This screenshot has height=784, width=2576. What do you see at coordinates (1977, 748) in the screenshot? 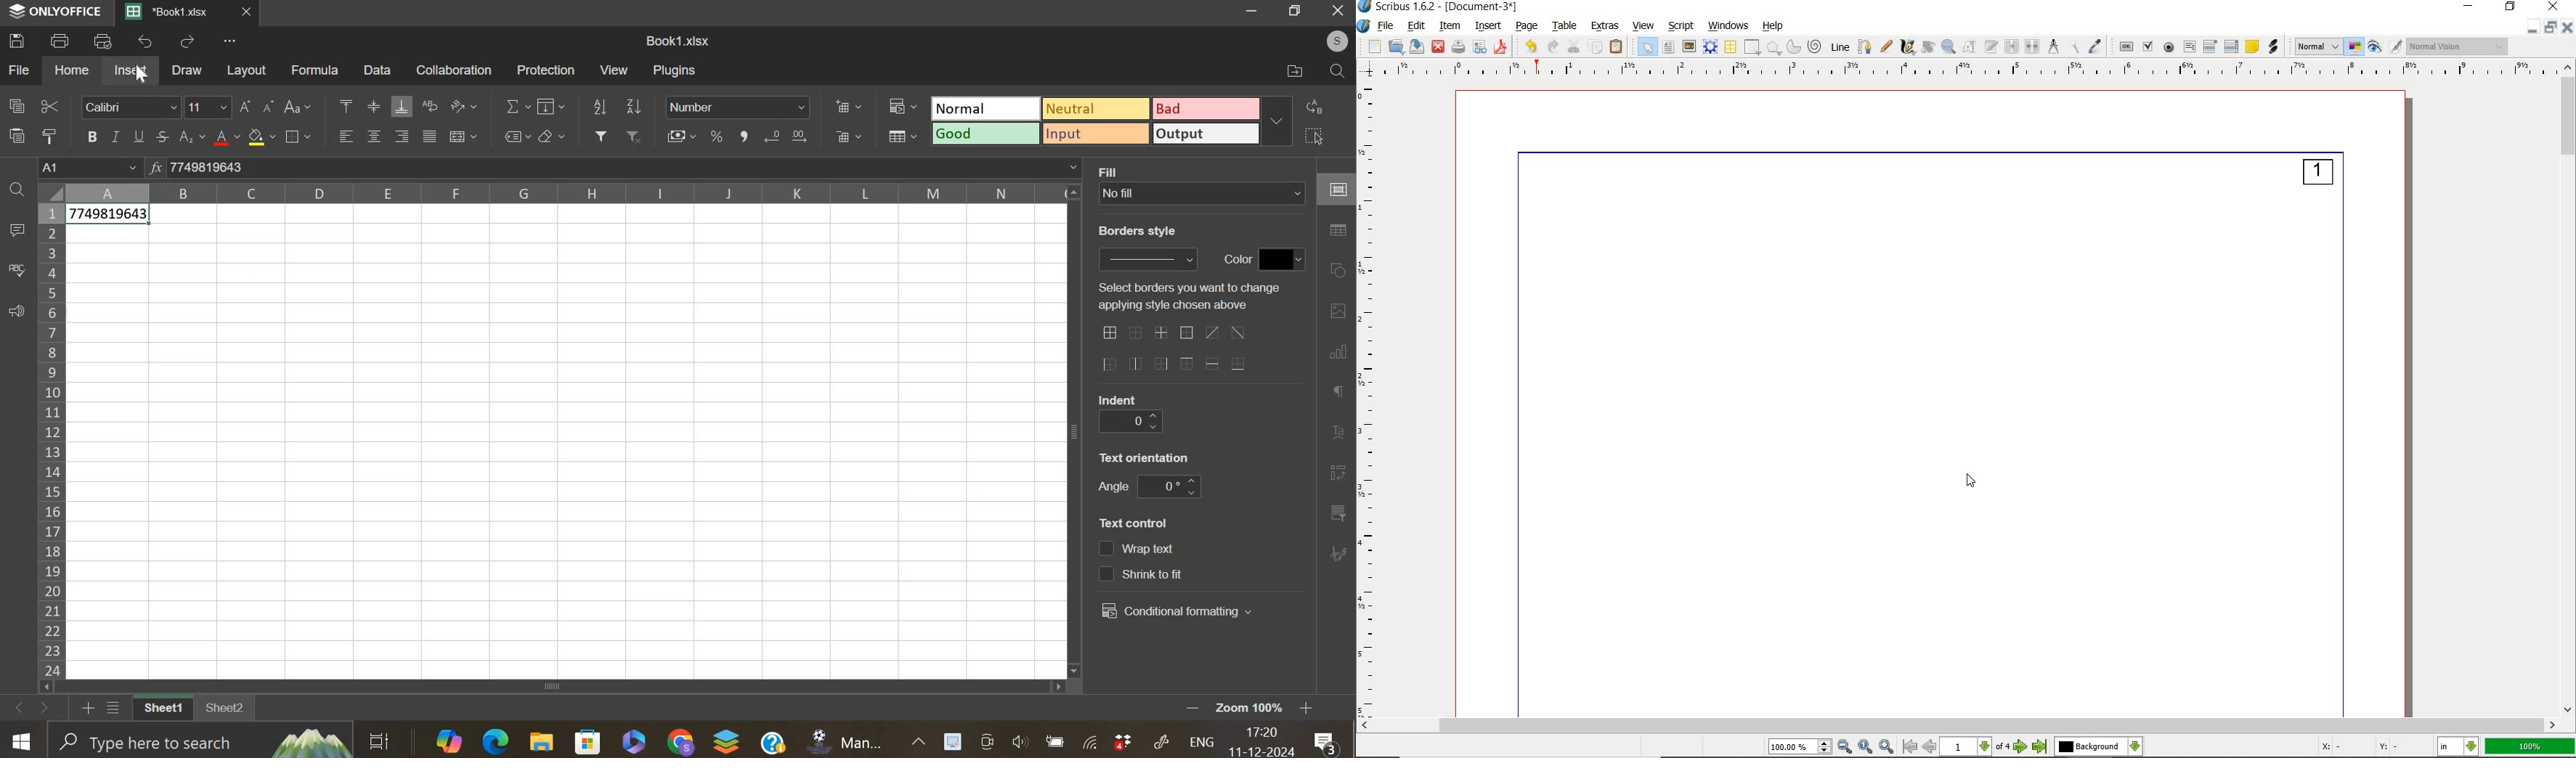
I see `1 of 4` at bounding box center [1977, 748].